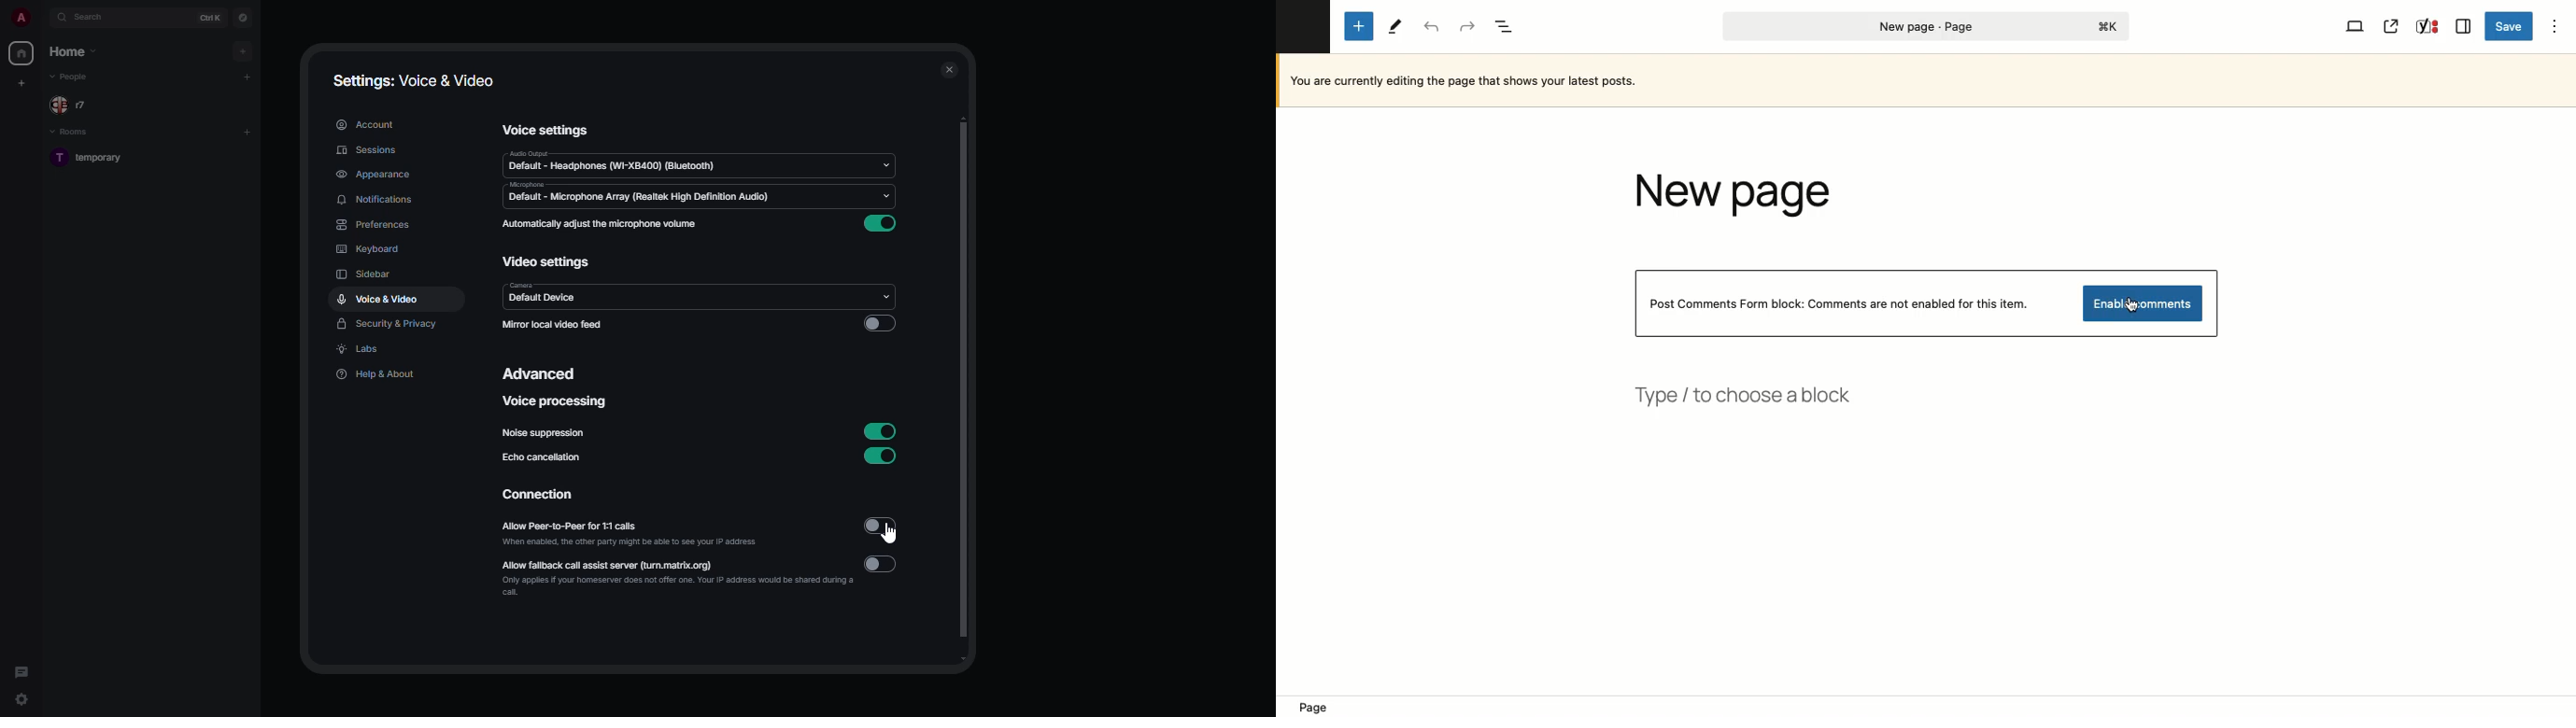 This screenshot has width=2576, height=728. What do you see at coordinates (247, 131) in the screenshot?
I see `add` at bounding box center [247, 131].